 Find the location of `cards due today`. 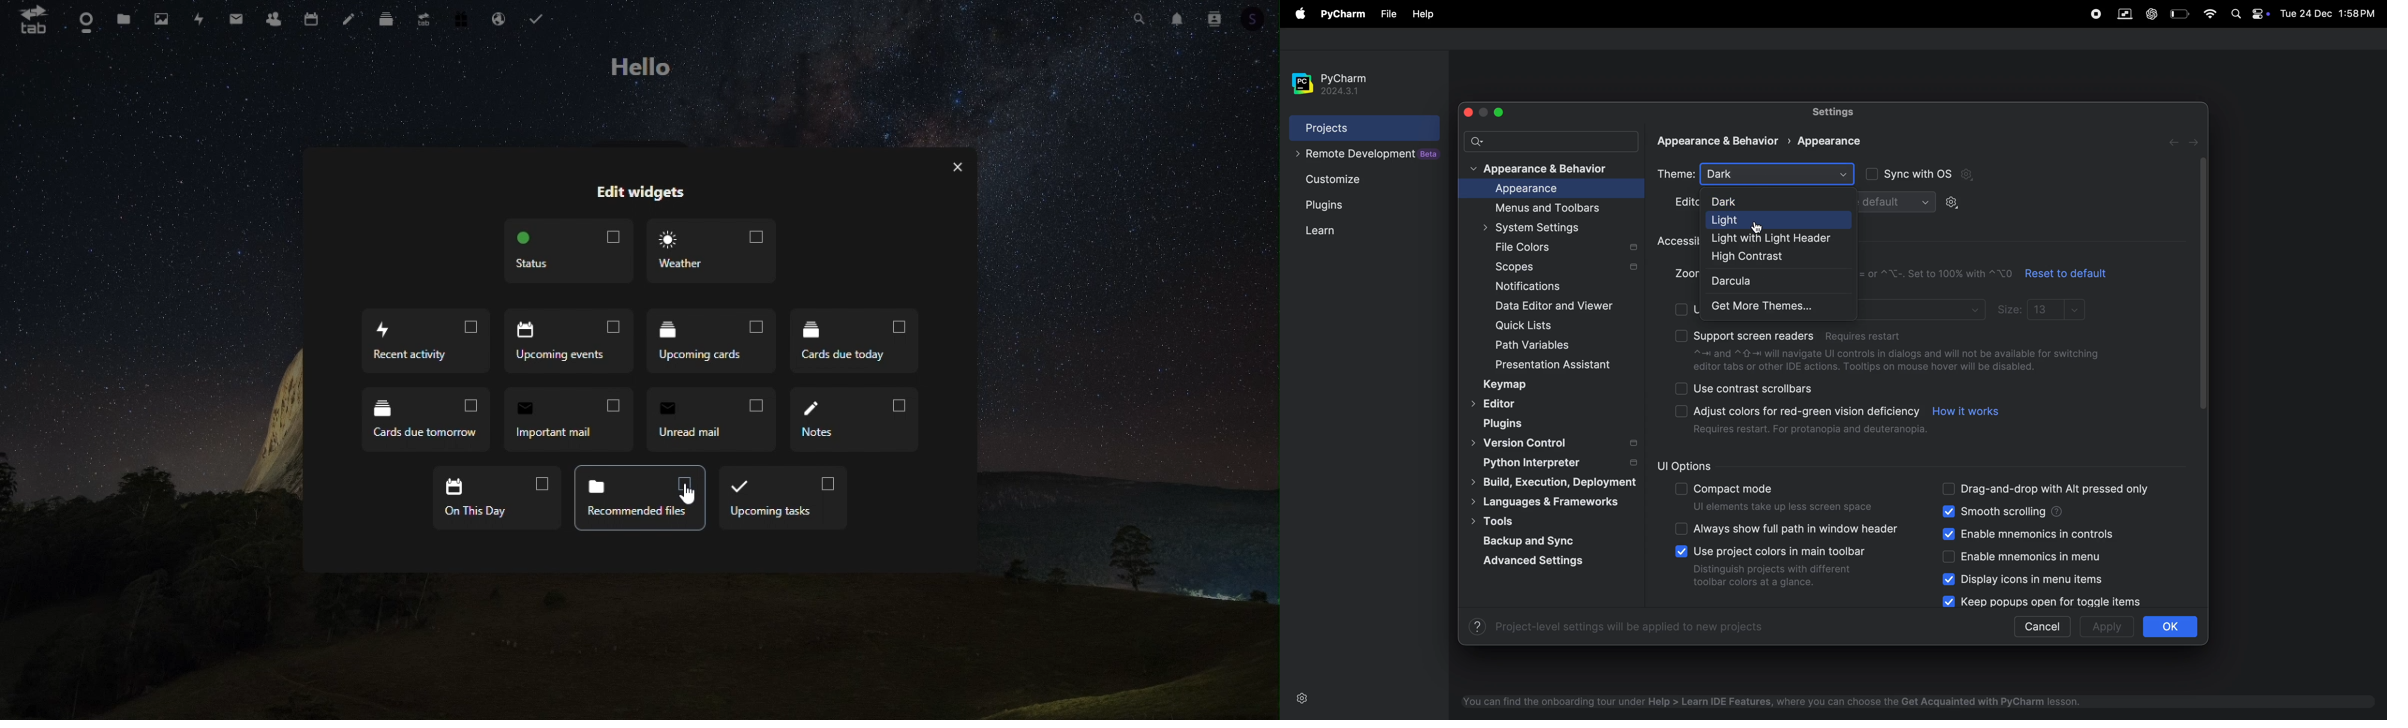

cards due today is located at coordinates (853, 342).